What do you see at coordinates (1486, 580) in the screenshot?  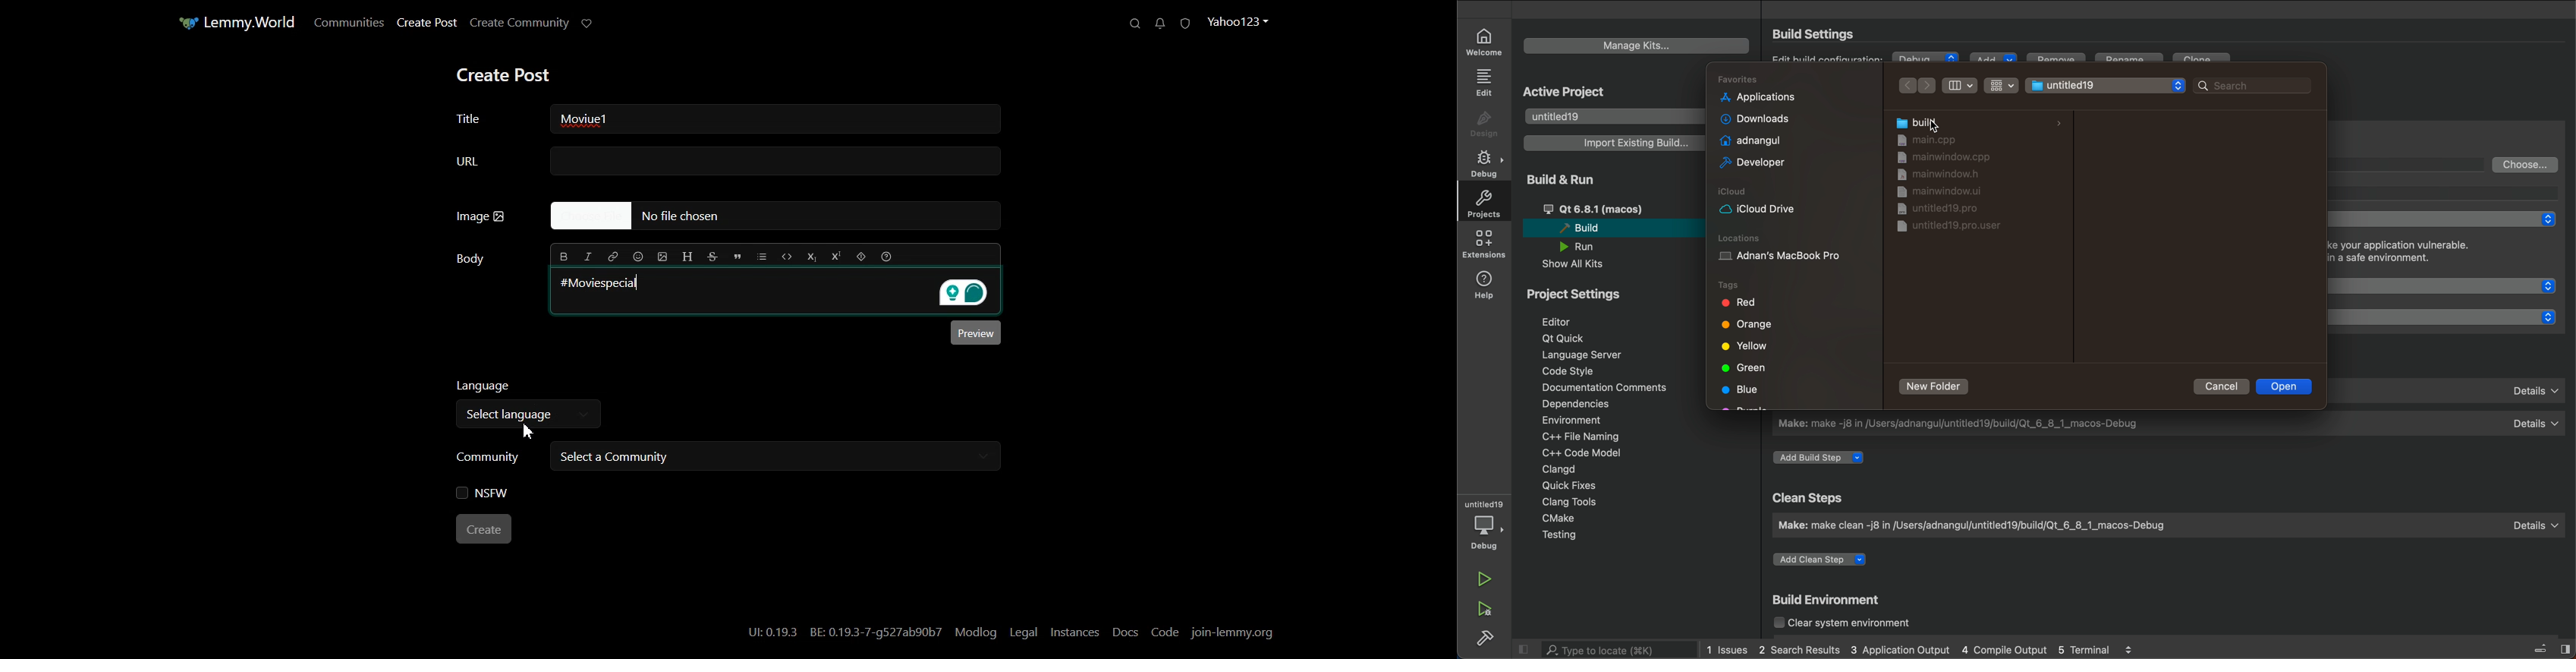 I see `run` at bounding box center [1486, 580].